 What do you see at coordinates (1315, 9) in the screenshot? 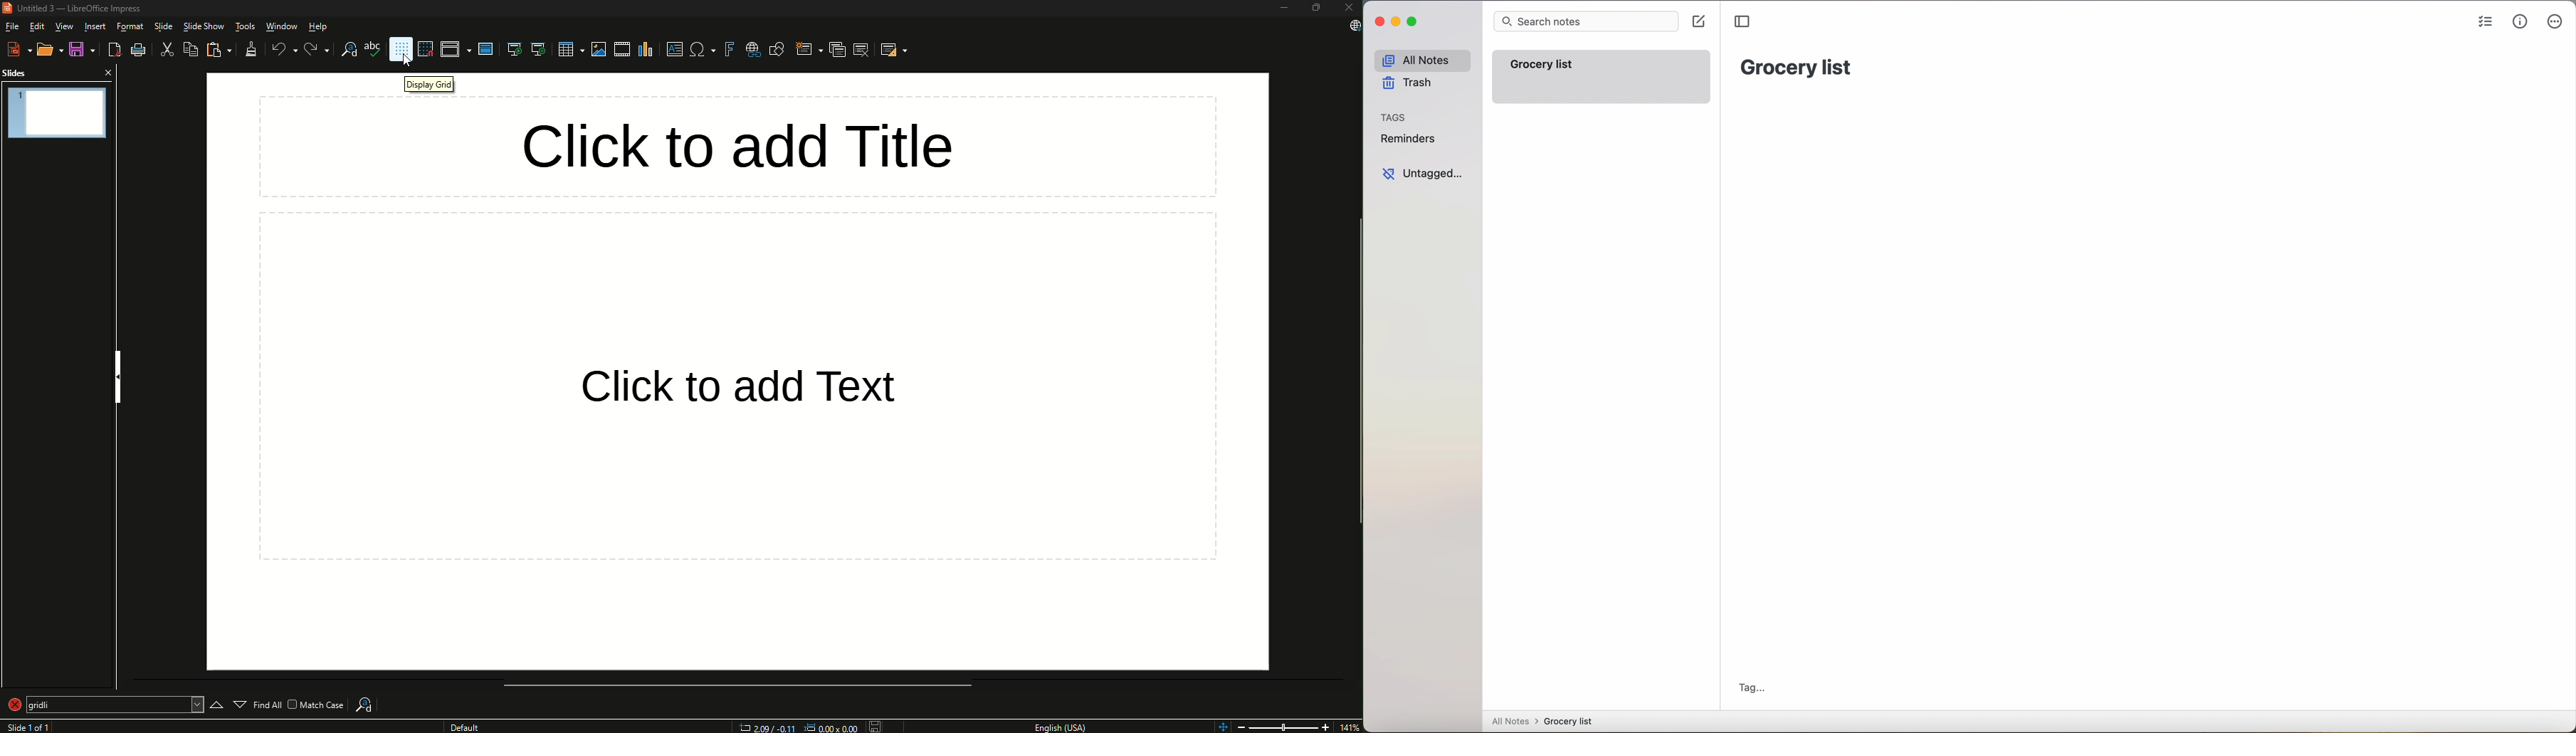
I see `Restore` at bounding box center [1315, 9].